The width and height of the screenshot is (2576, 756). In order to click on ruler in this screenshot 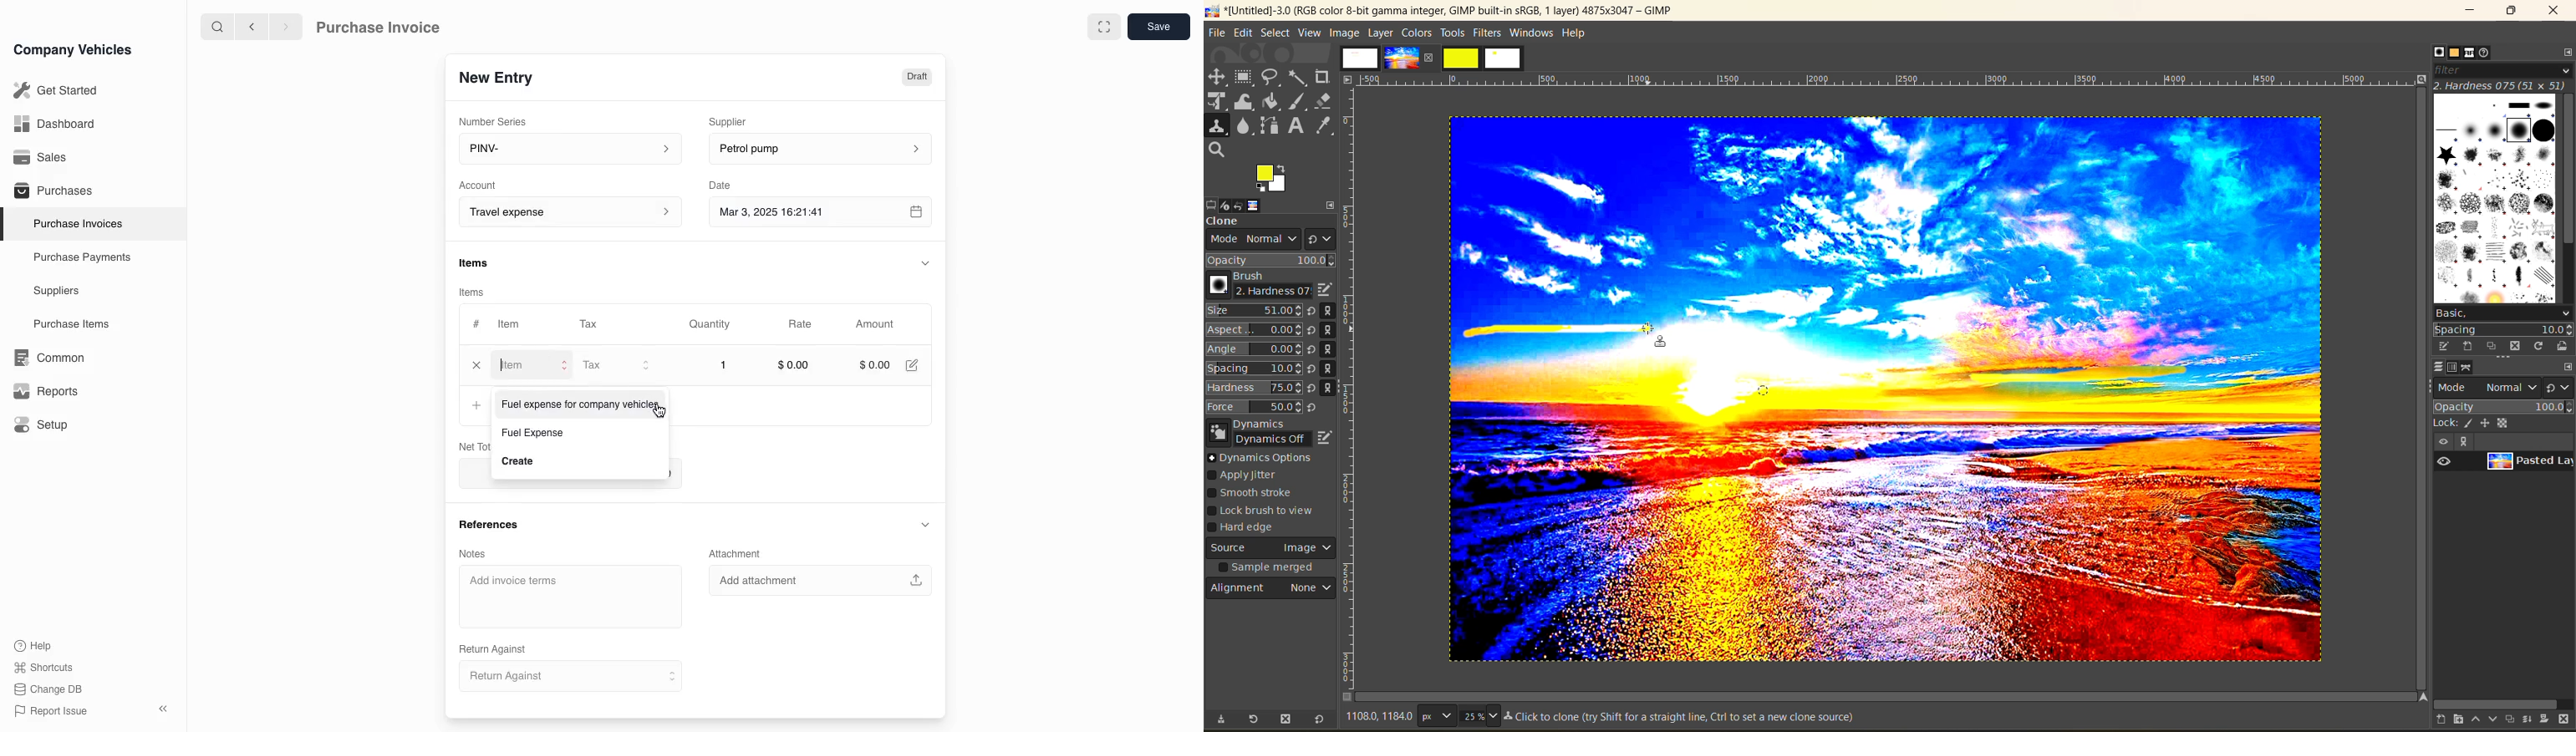, I will do `click(1891, 80)`.